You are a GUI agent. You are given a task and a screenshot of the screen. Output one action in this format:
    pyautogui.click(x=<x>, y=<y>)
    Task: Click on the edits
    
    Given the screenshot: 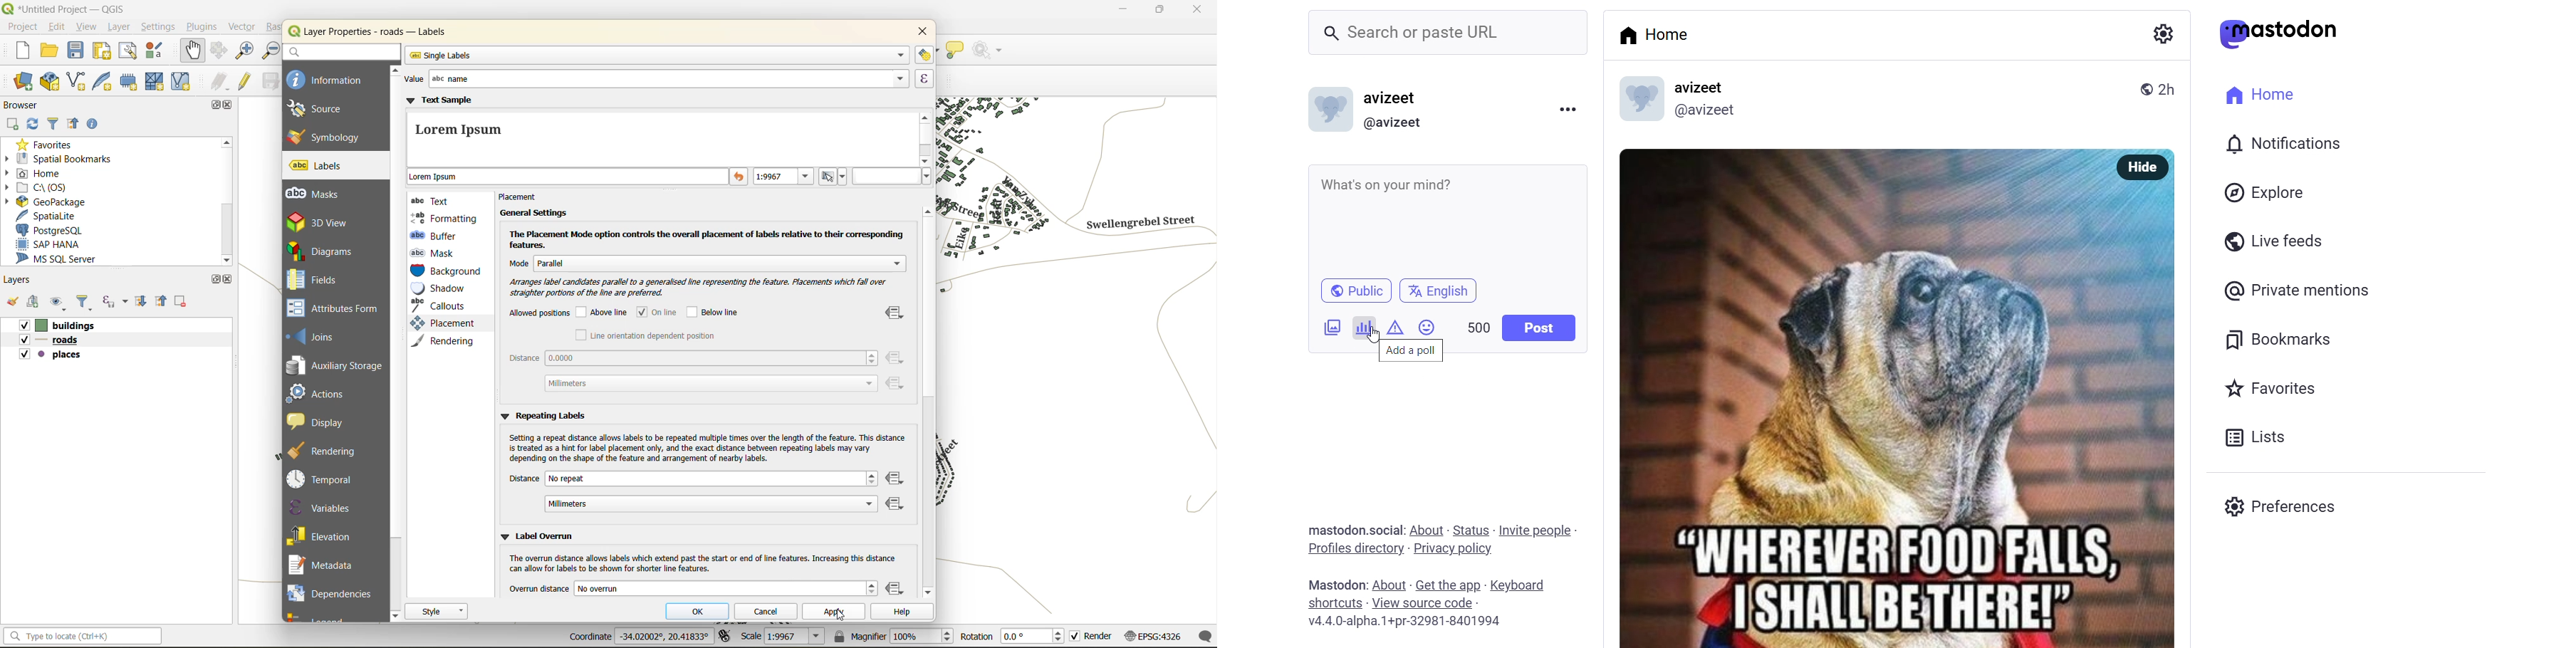 What is the action you would take?
    pyautogui.click(x=221, y=81)
    